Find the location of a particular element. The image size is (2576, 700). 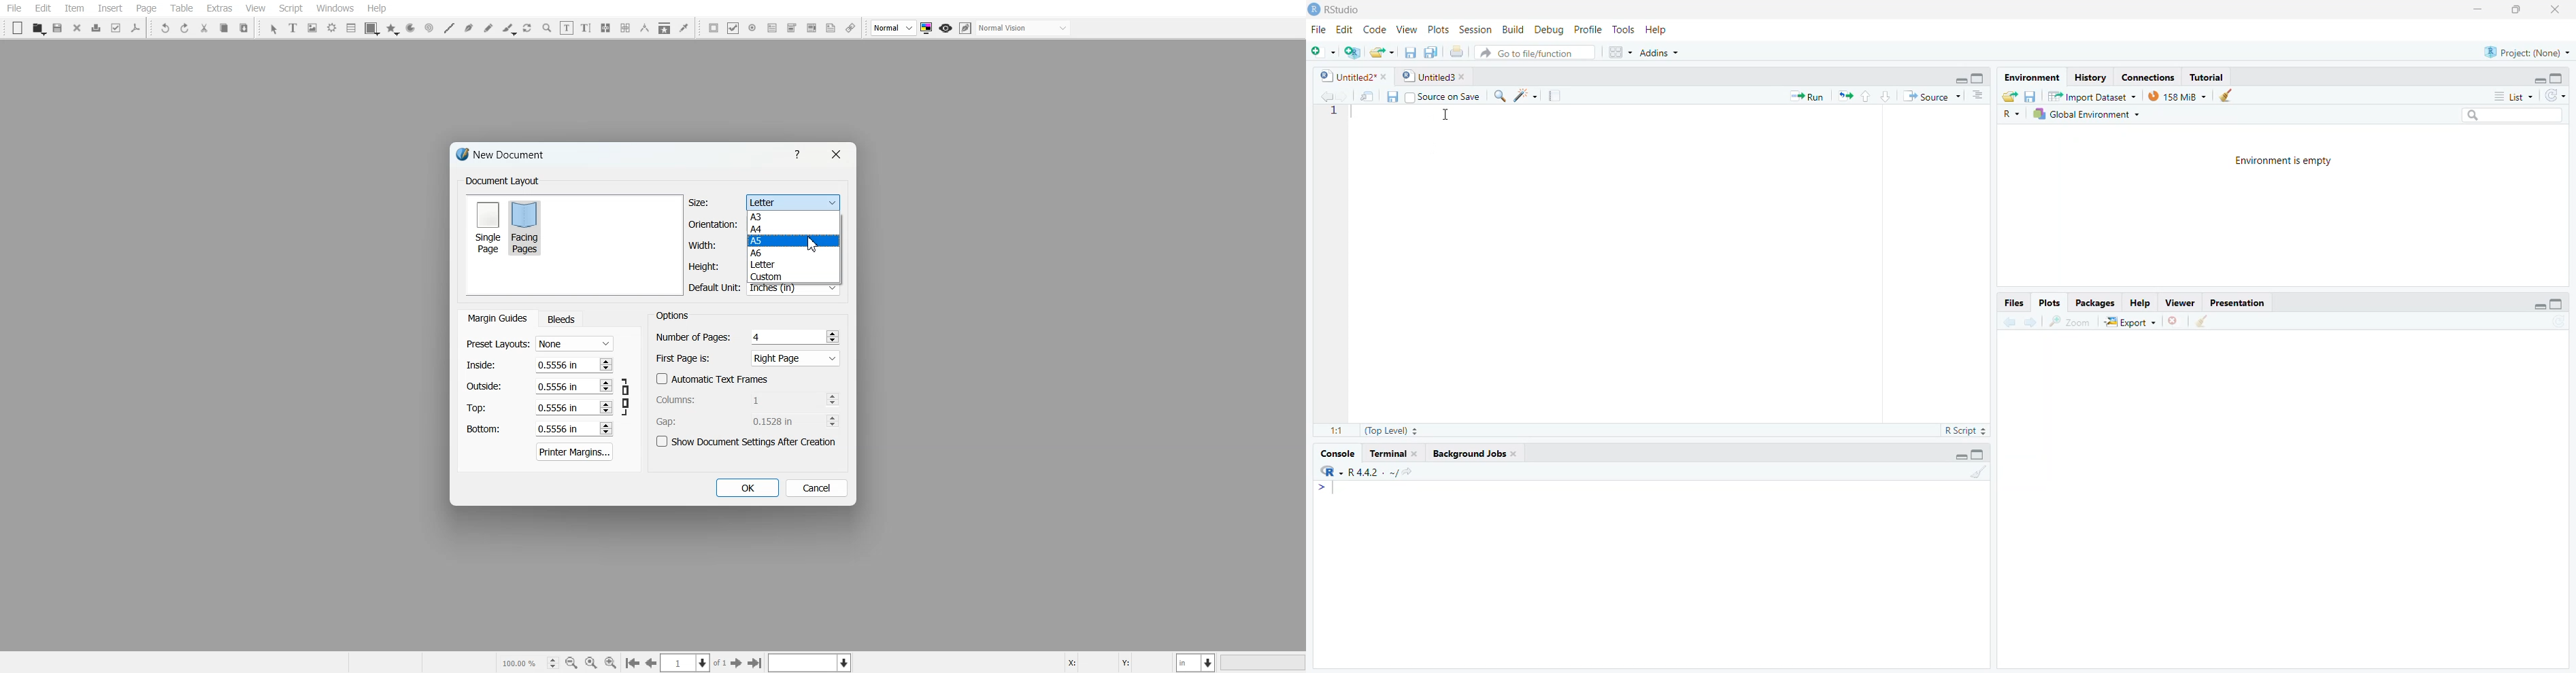

Refresh is located at coordinates (2559, 95).